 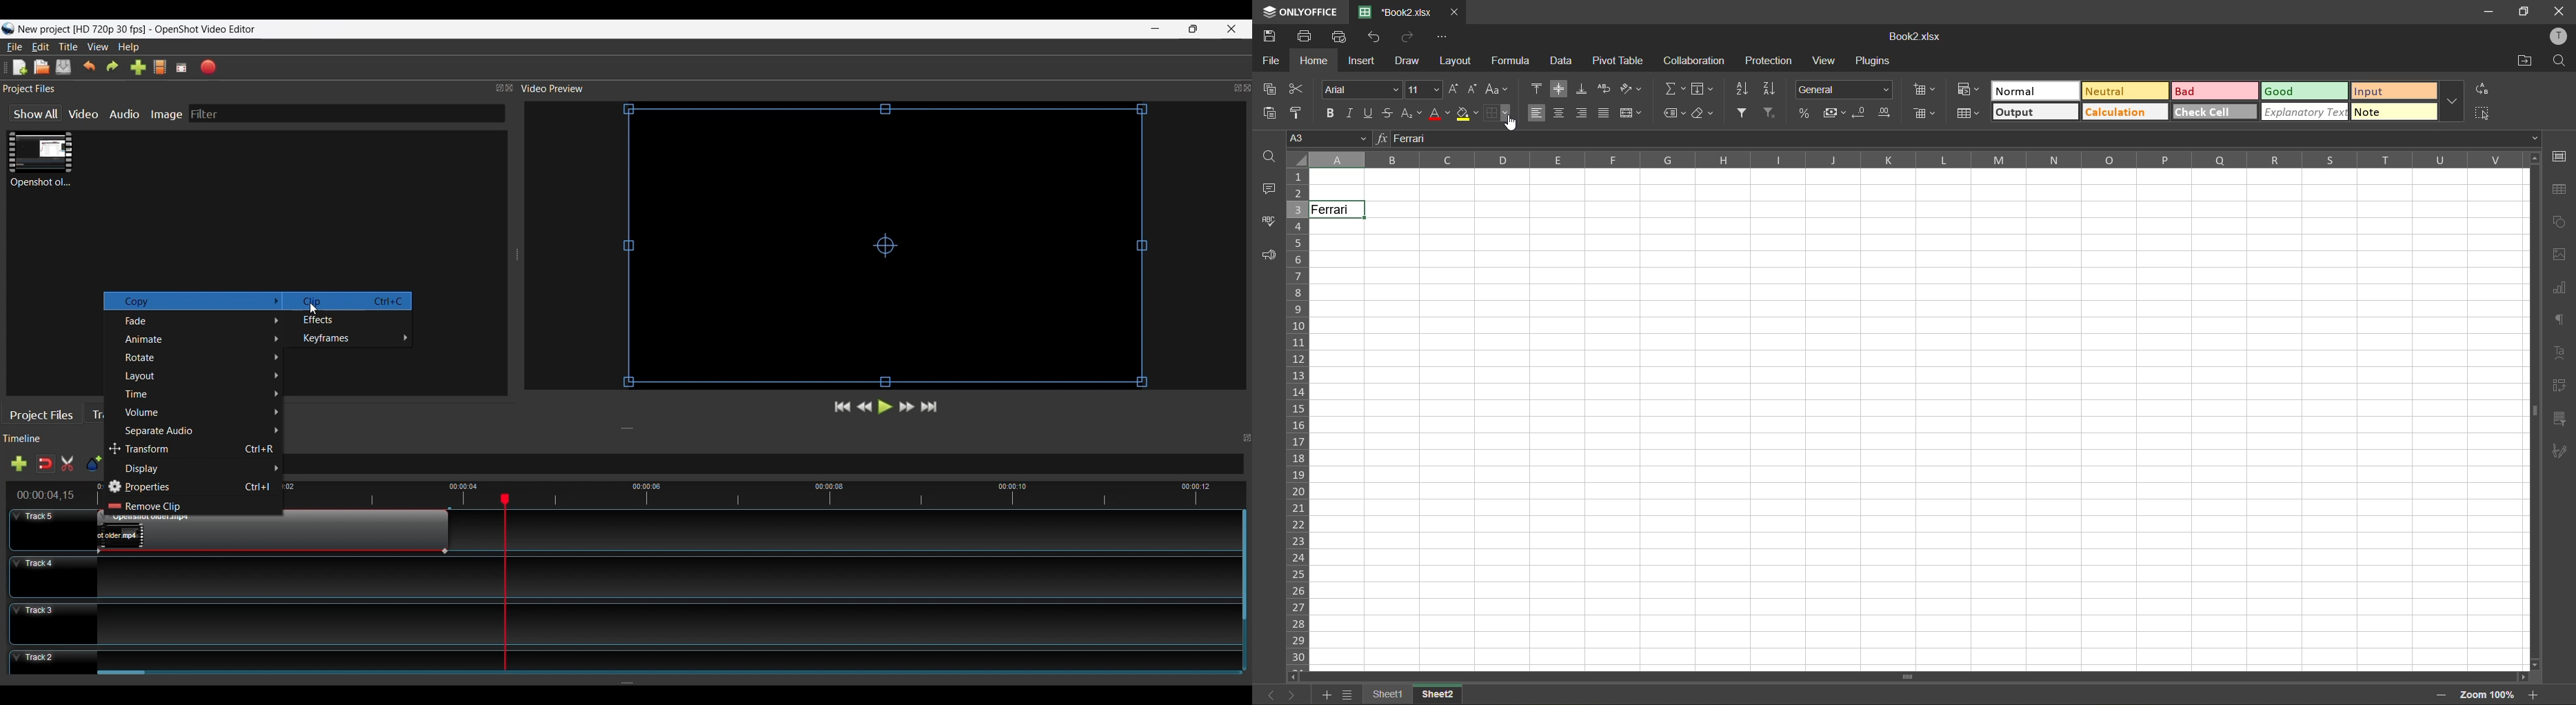 What do you see at coordinates (196, 465) in the screenshot?
I see `display` at bounding box center [196, 465].